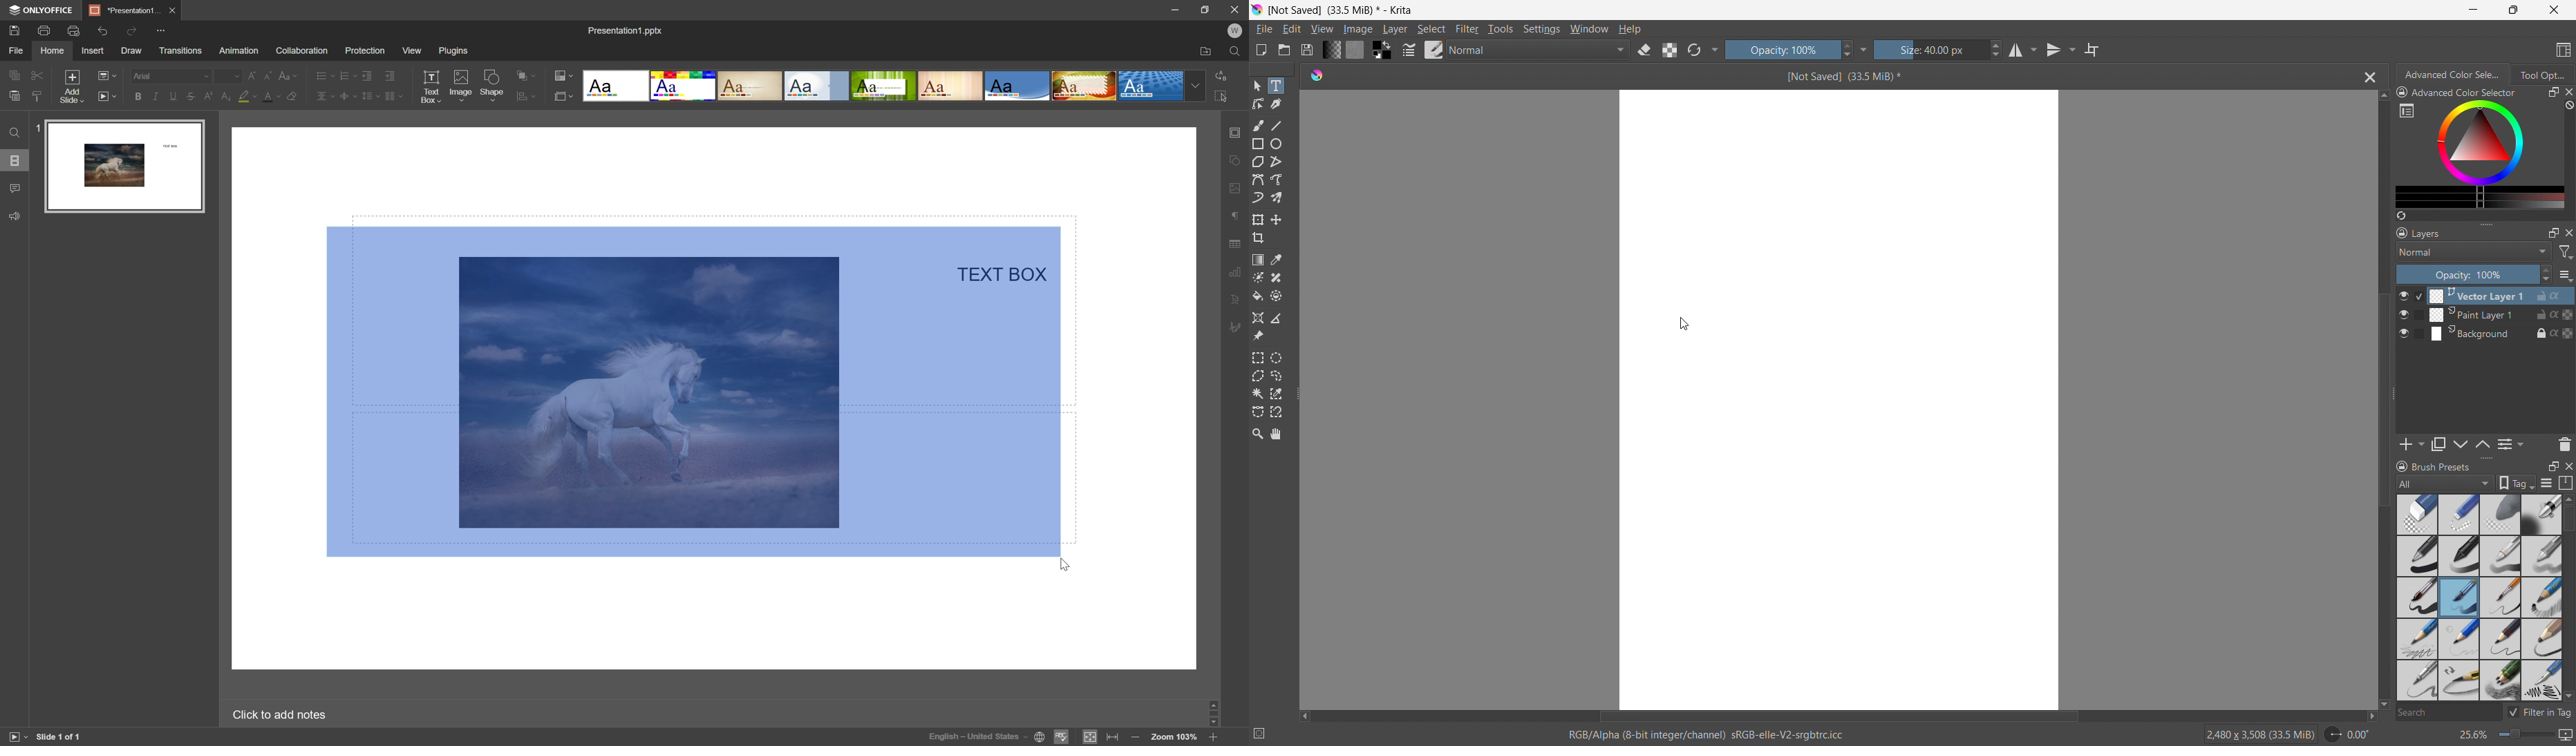  I want to click on close, so click(2568, 232).